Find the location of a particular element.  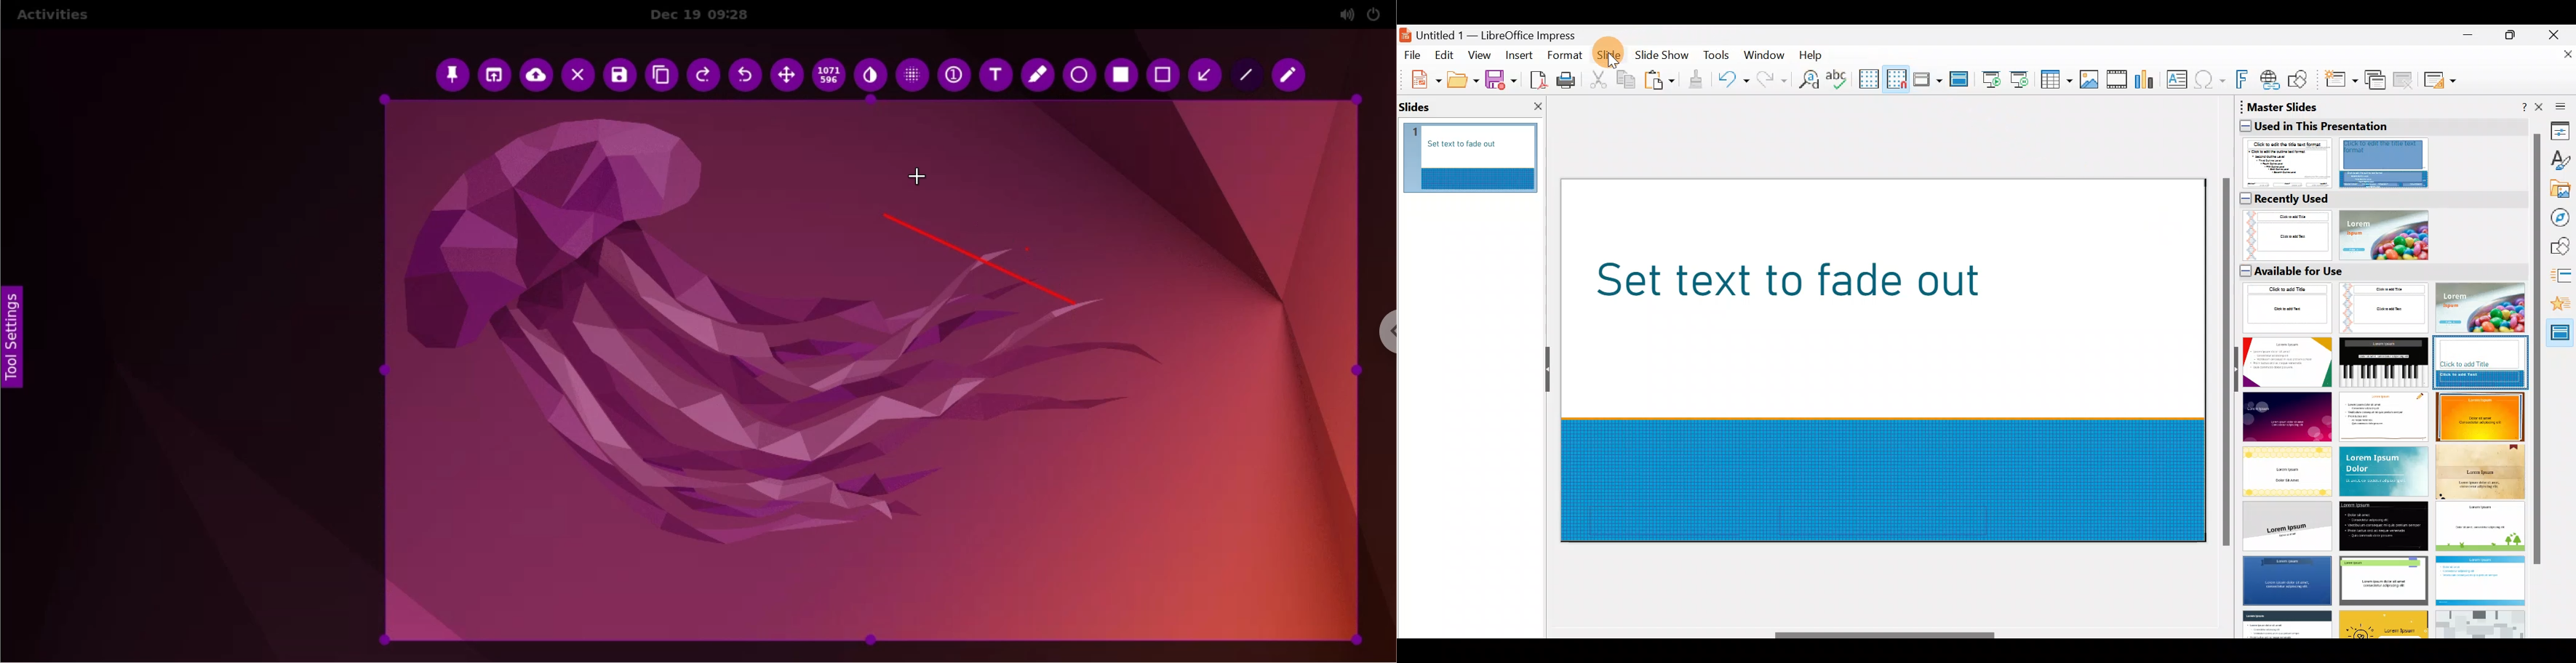

Spelling is located at coordinates (1838, 79).